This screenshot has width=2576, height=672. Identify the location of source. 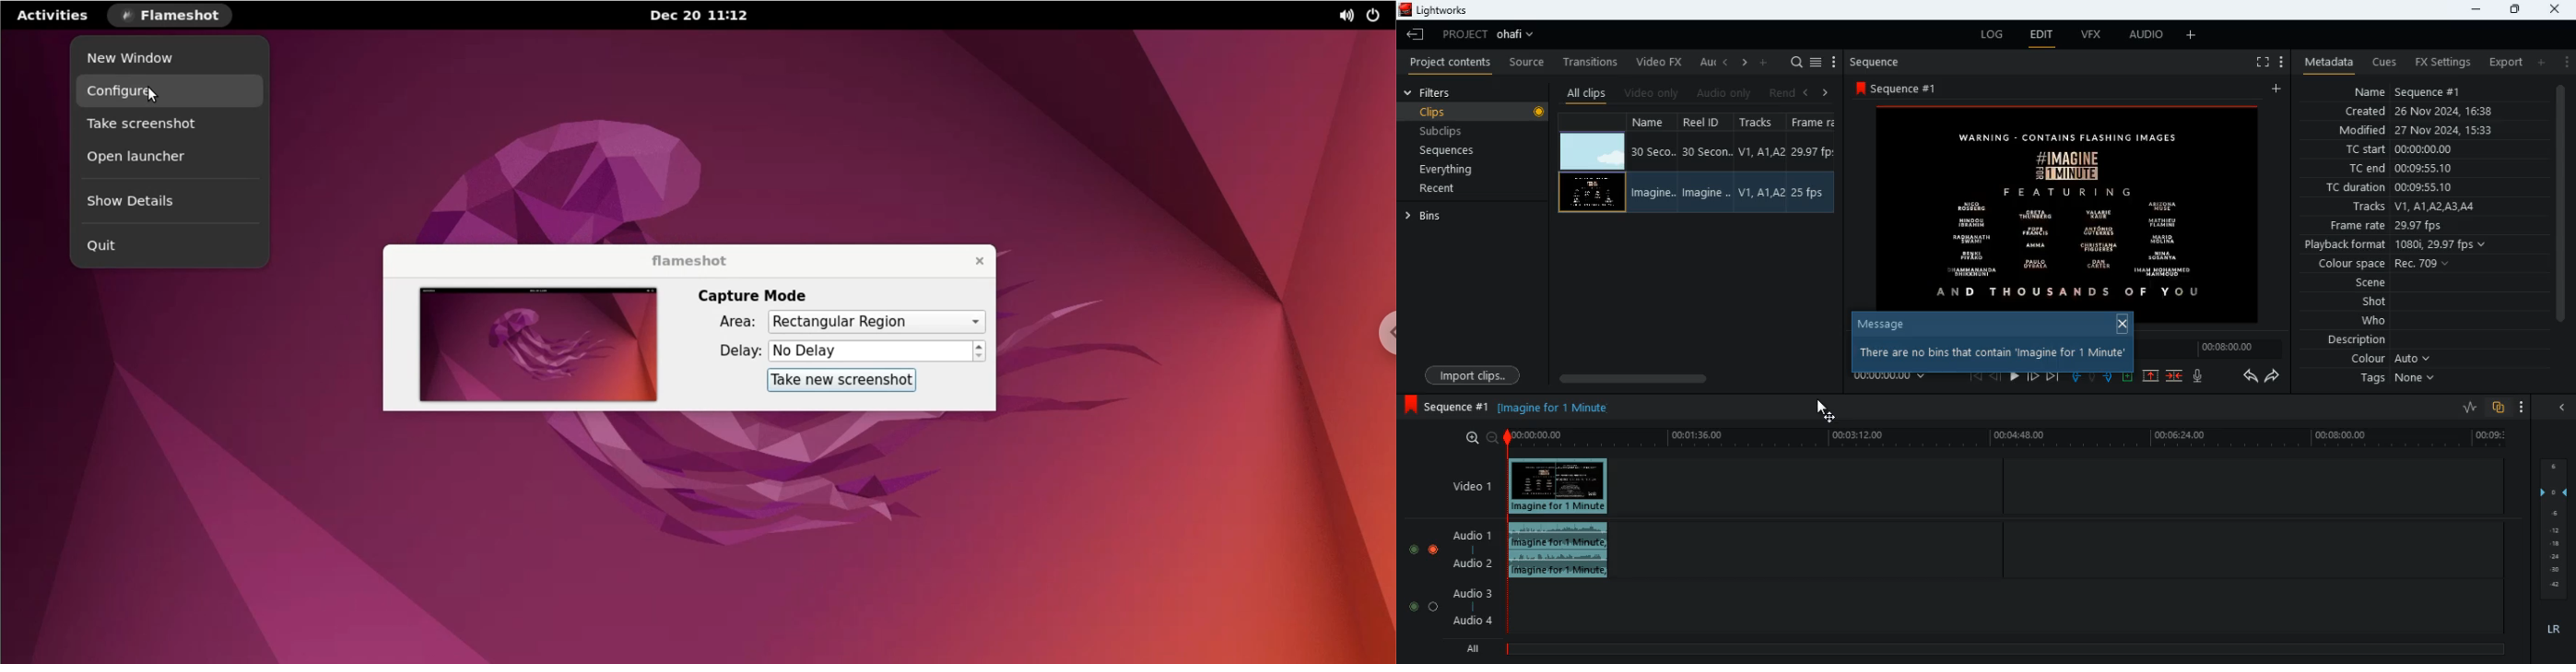
(1527, 63).